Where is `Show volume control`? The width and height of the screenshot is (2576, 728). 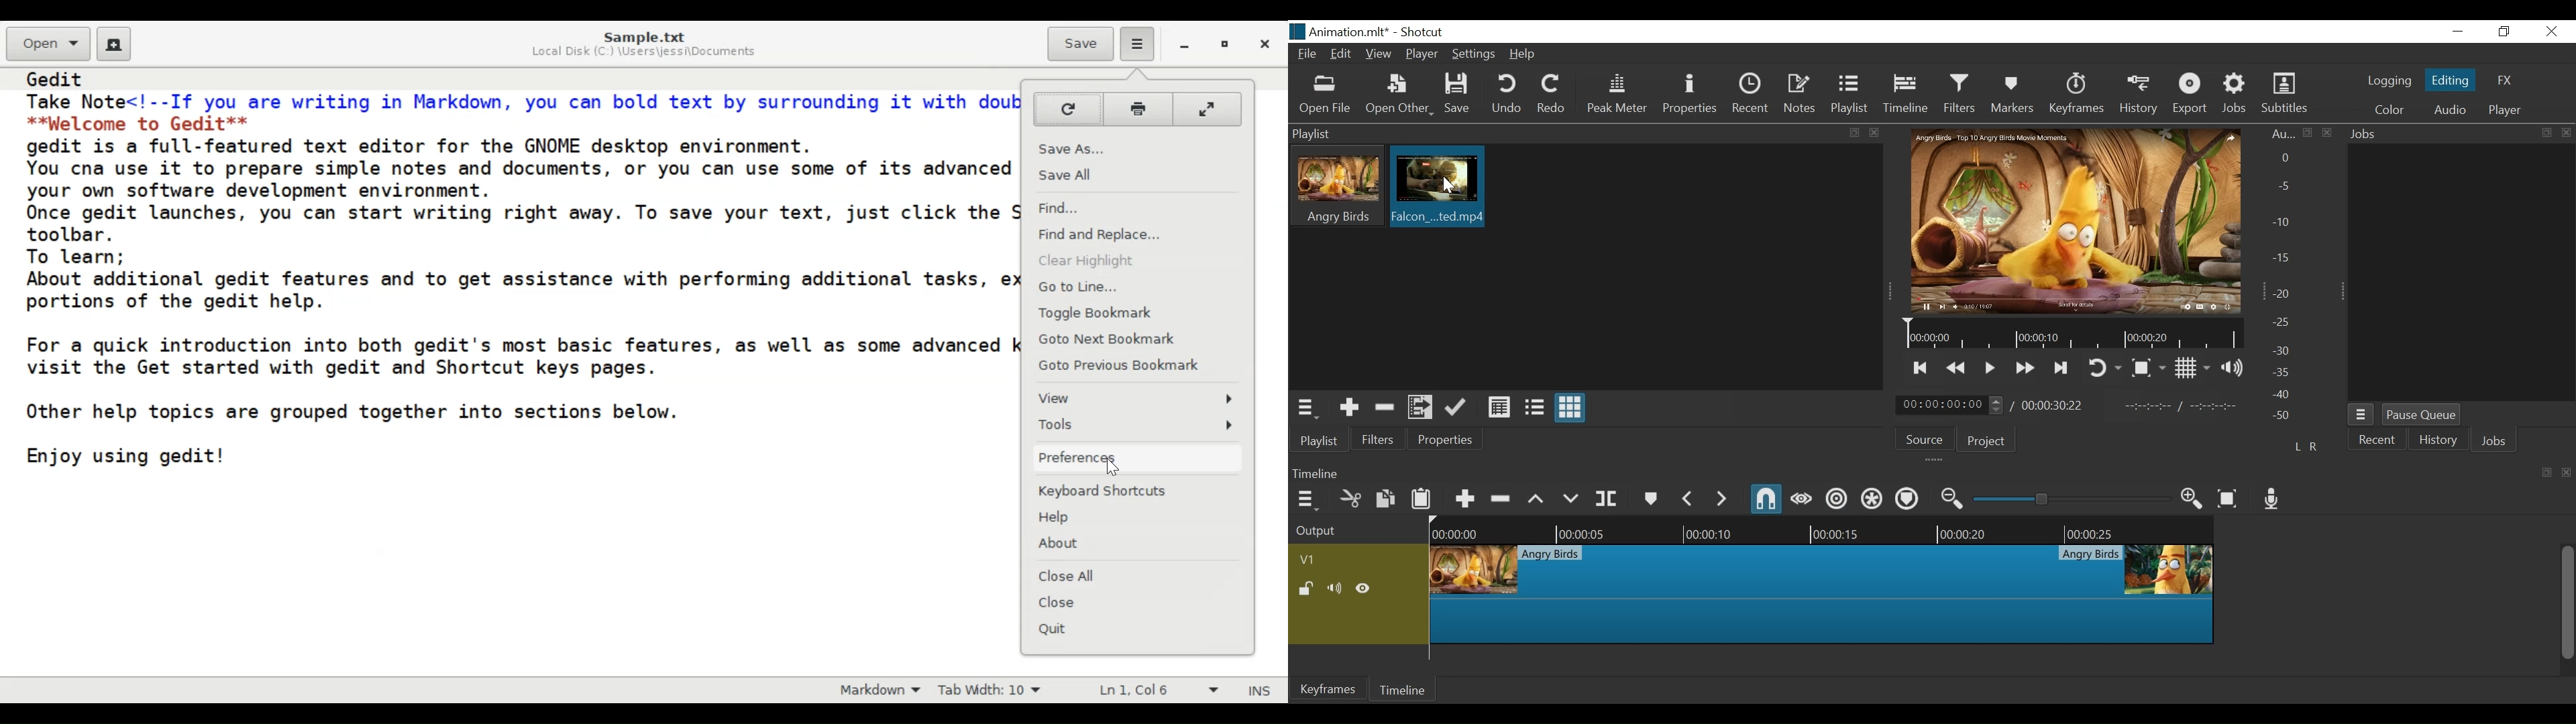 Show volume control is located at coordinates (2233, 368).